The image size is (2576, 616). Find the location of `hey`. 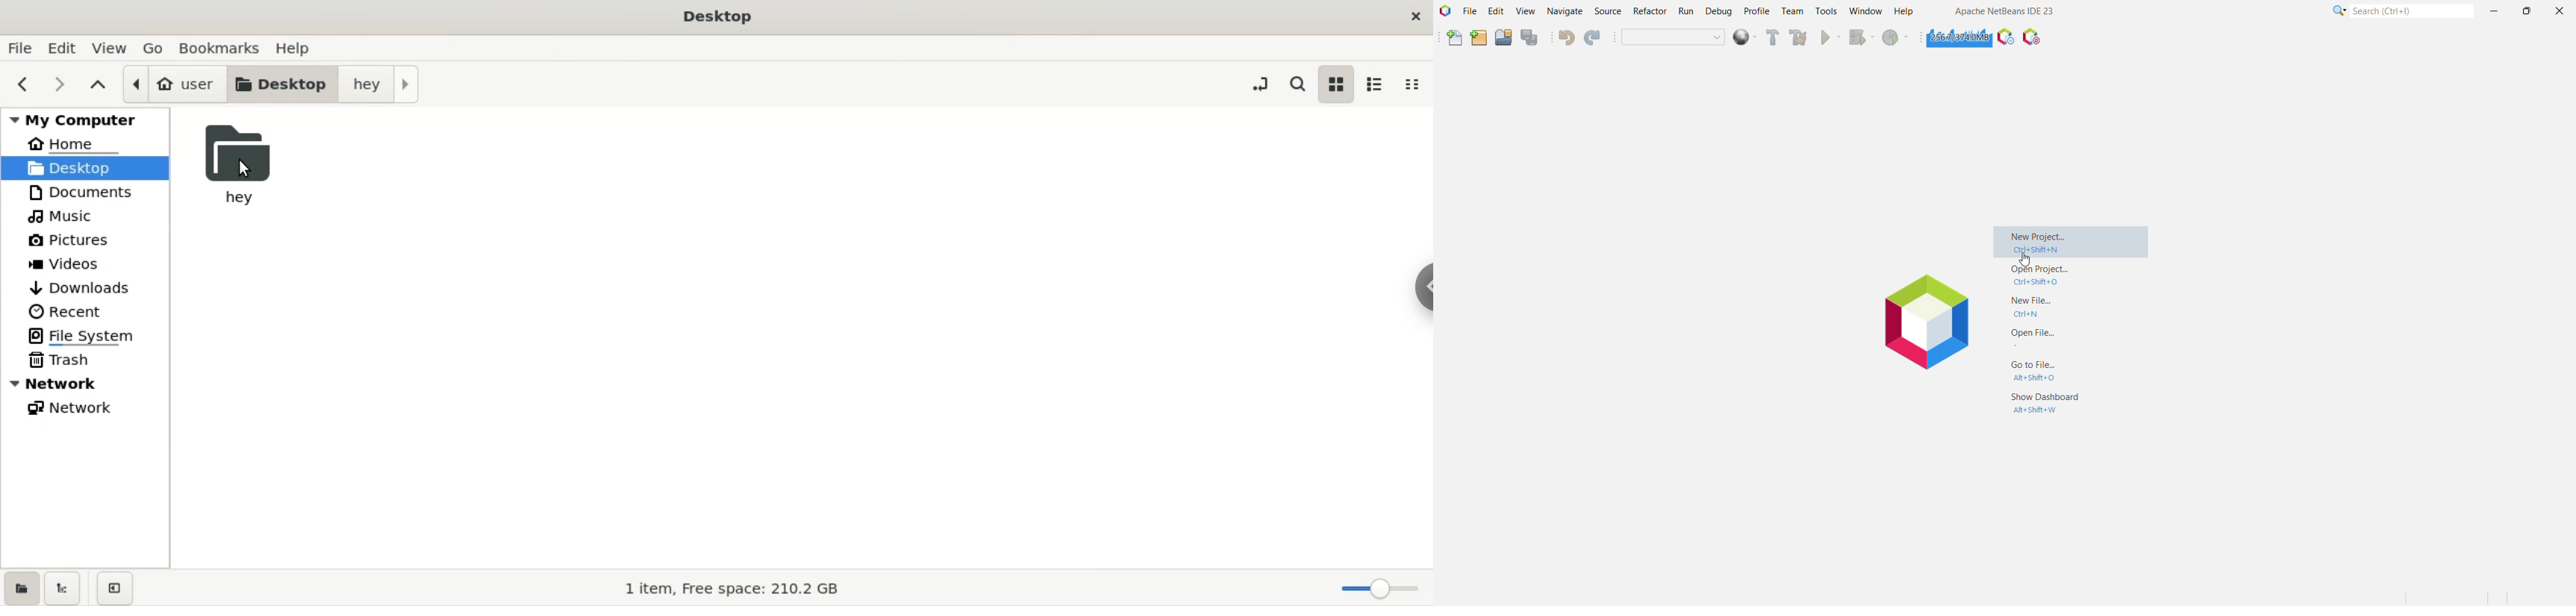

hey is located at coordinates (379, 84).